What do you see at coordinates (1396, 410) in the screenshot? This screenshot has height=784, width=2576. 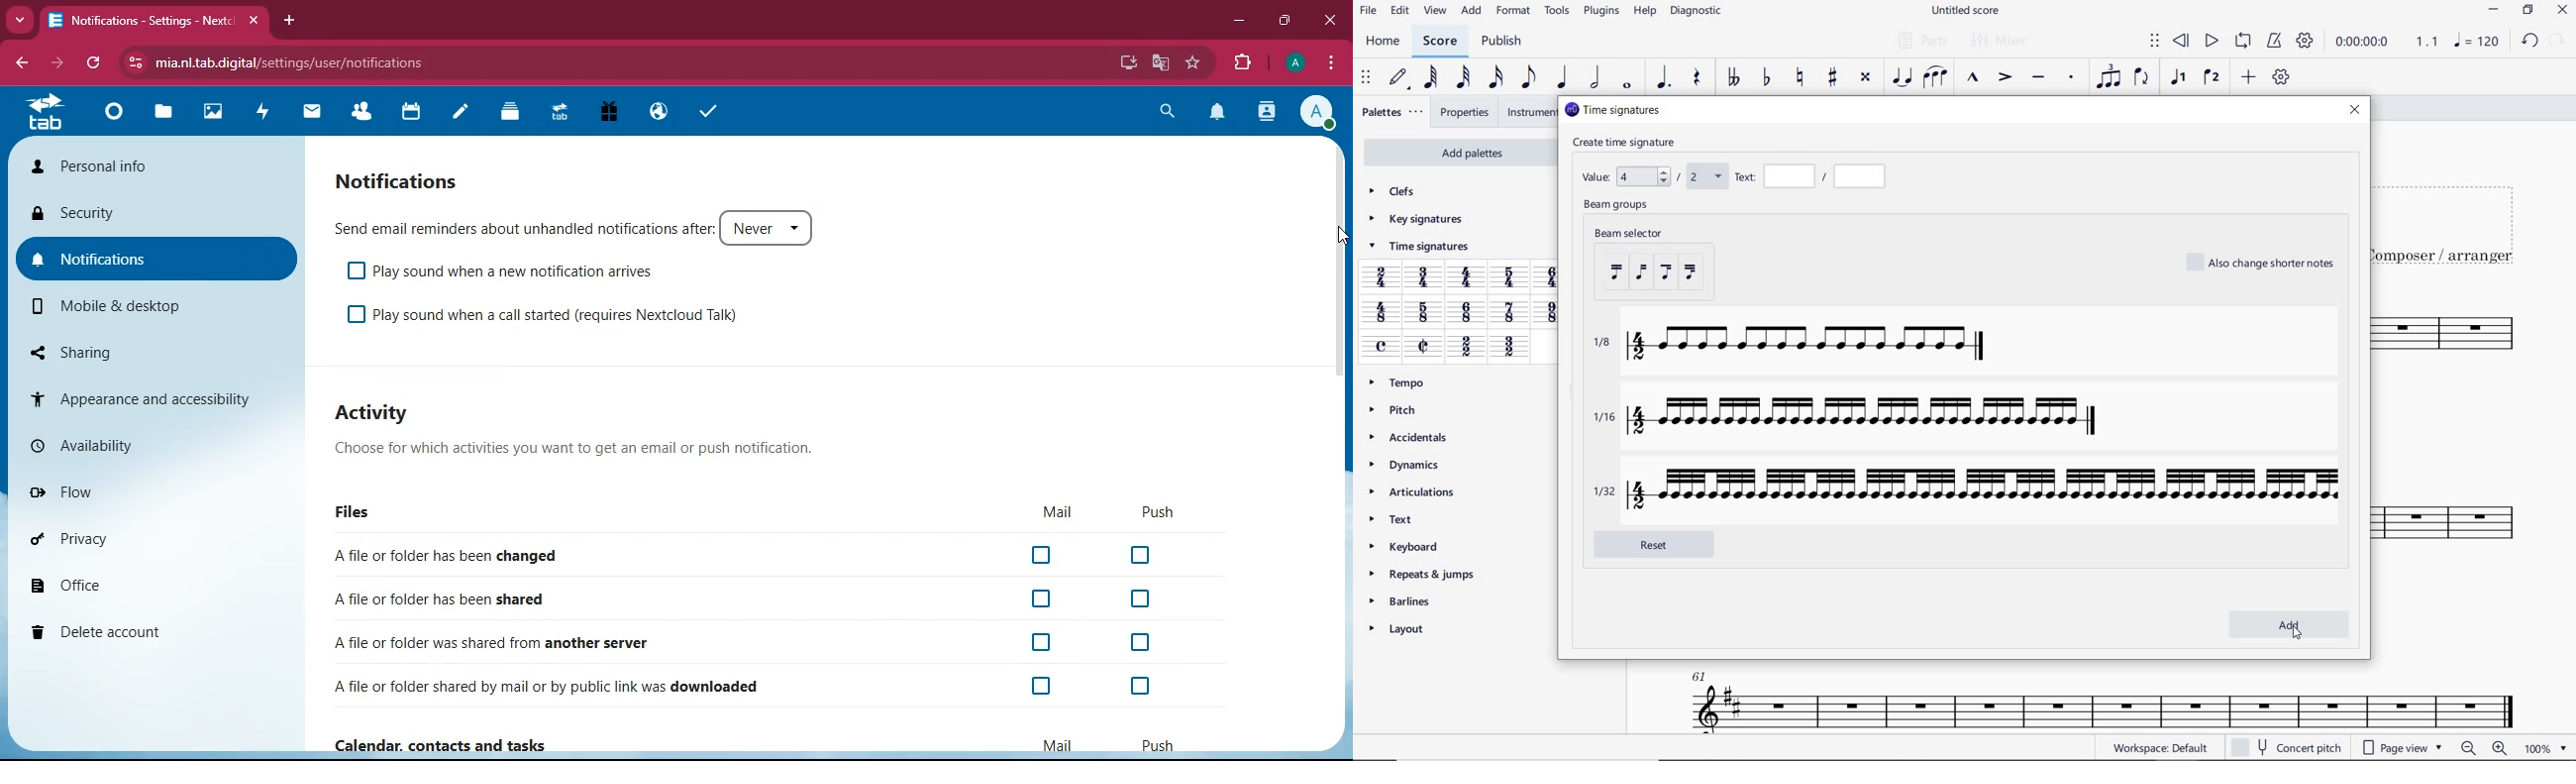 I see `PITCH` at bounding box center [1396, 410].